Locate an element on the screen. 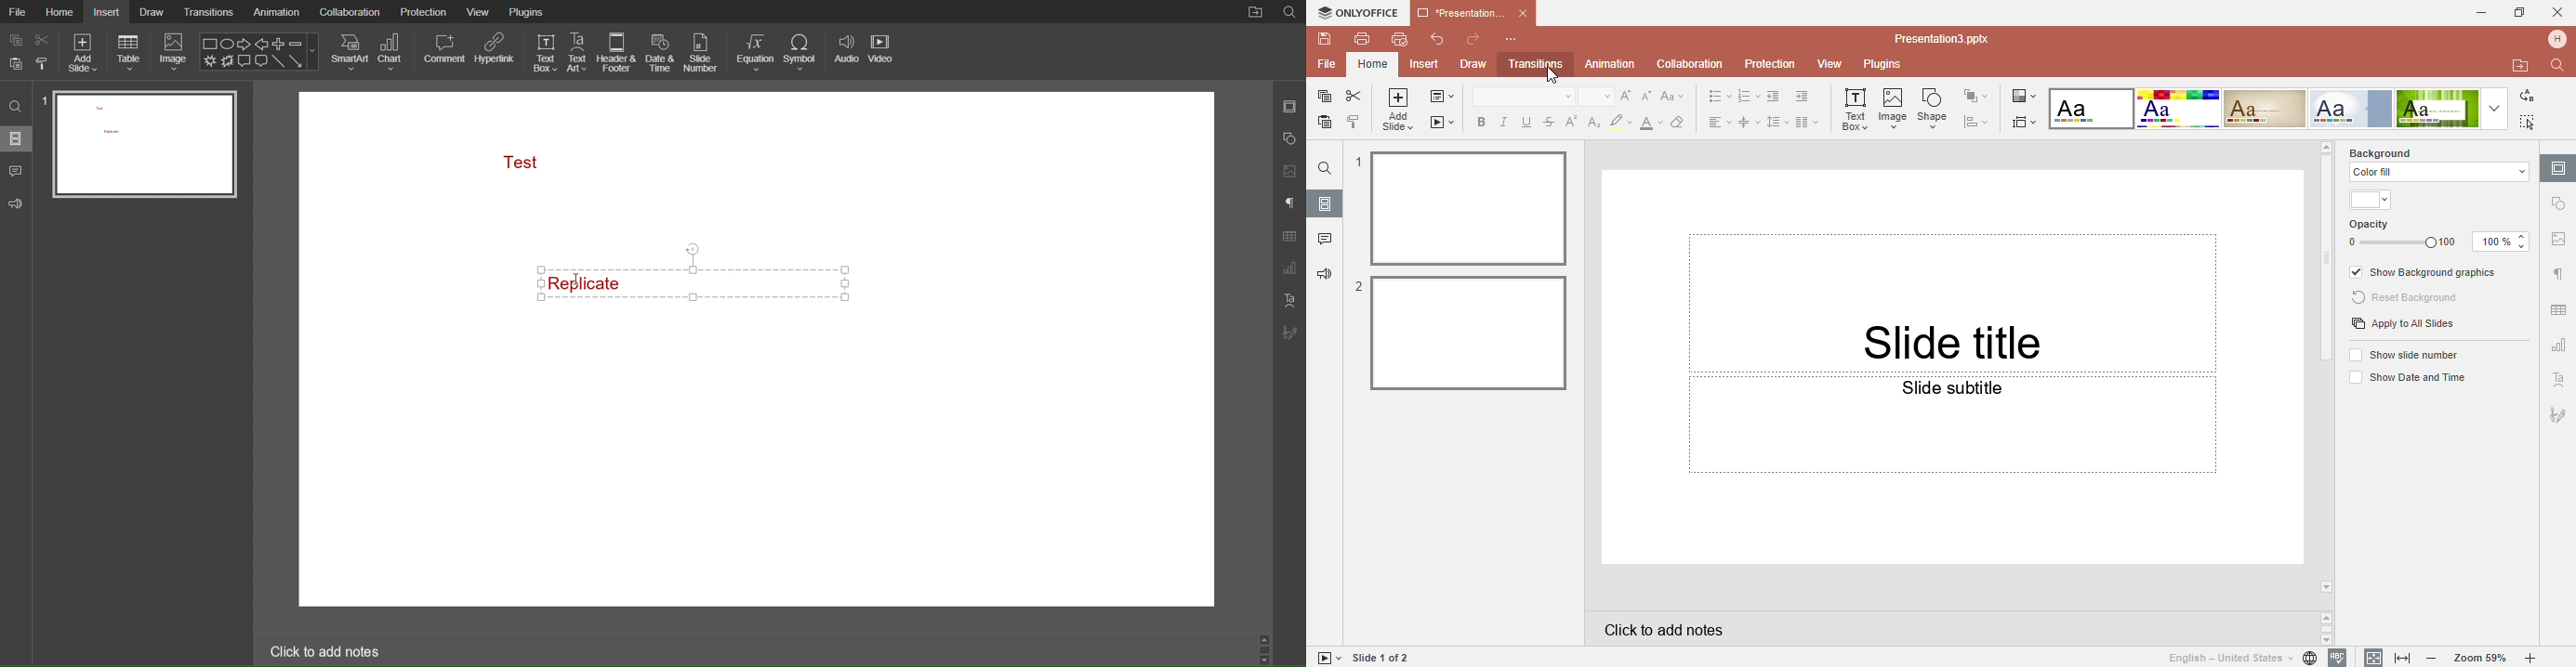 The width and height of the screenshot is (2576, 672). Cut Copy Paste Options is located at coordinates (30, 54).